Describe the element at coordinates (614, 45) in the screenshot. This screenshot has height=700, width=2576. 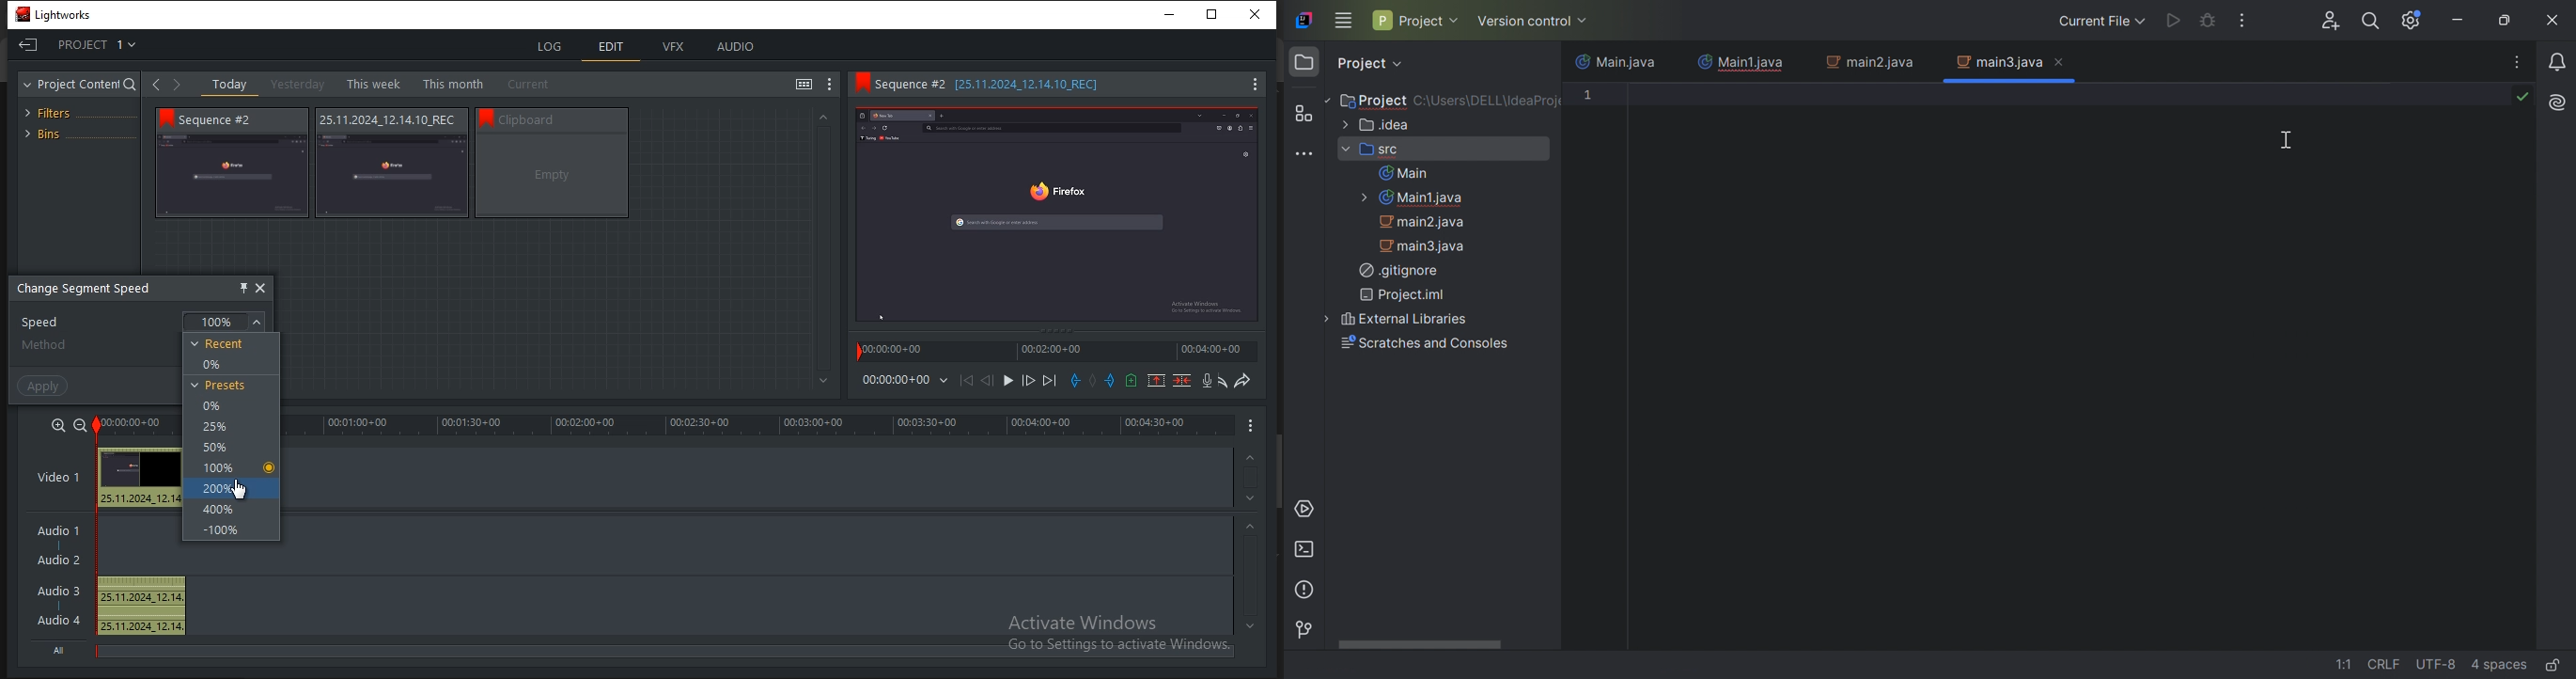
I see `edit` at that location.